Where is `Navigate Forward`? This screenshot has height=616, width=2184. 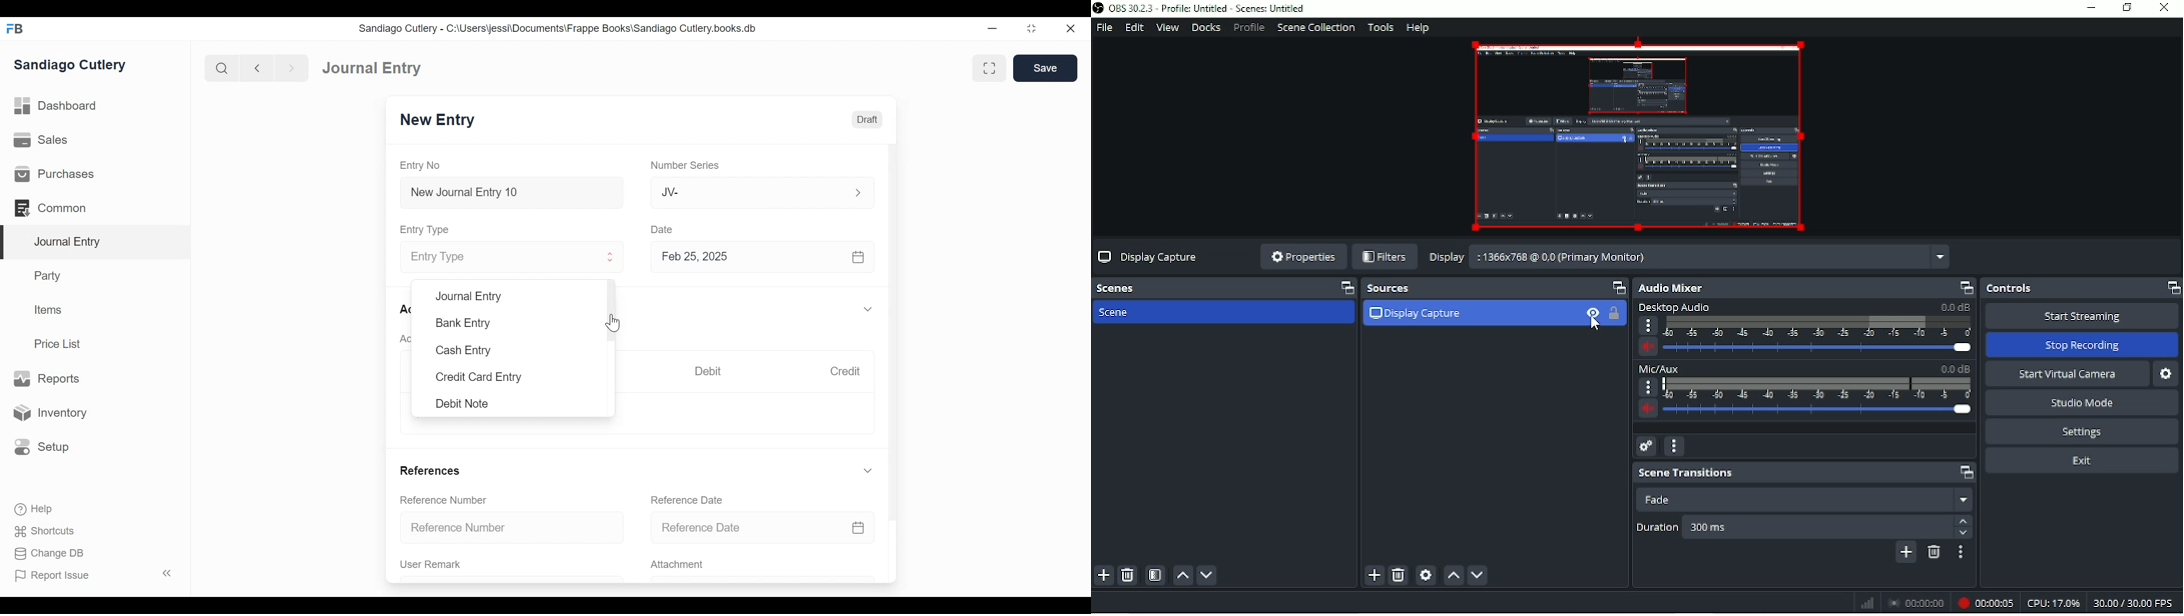 Navigate Forward is located at coordinates (292, 67).